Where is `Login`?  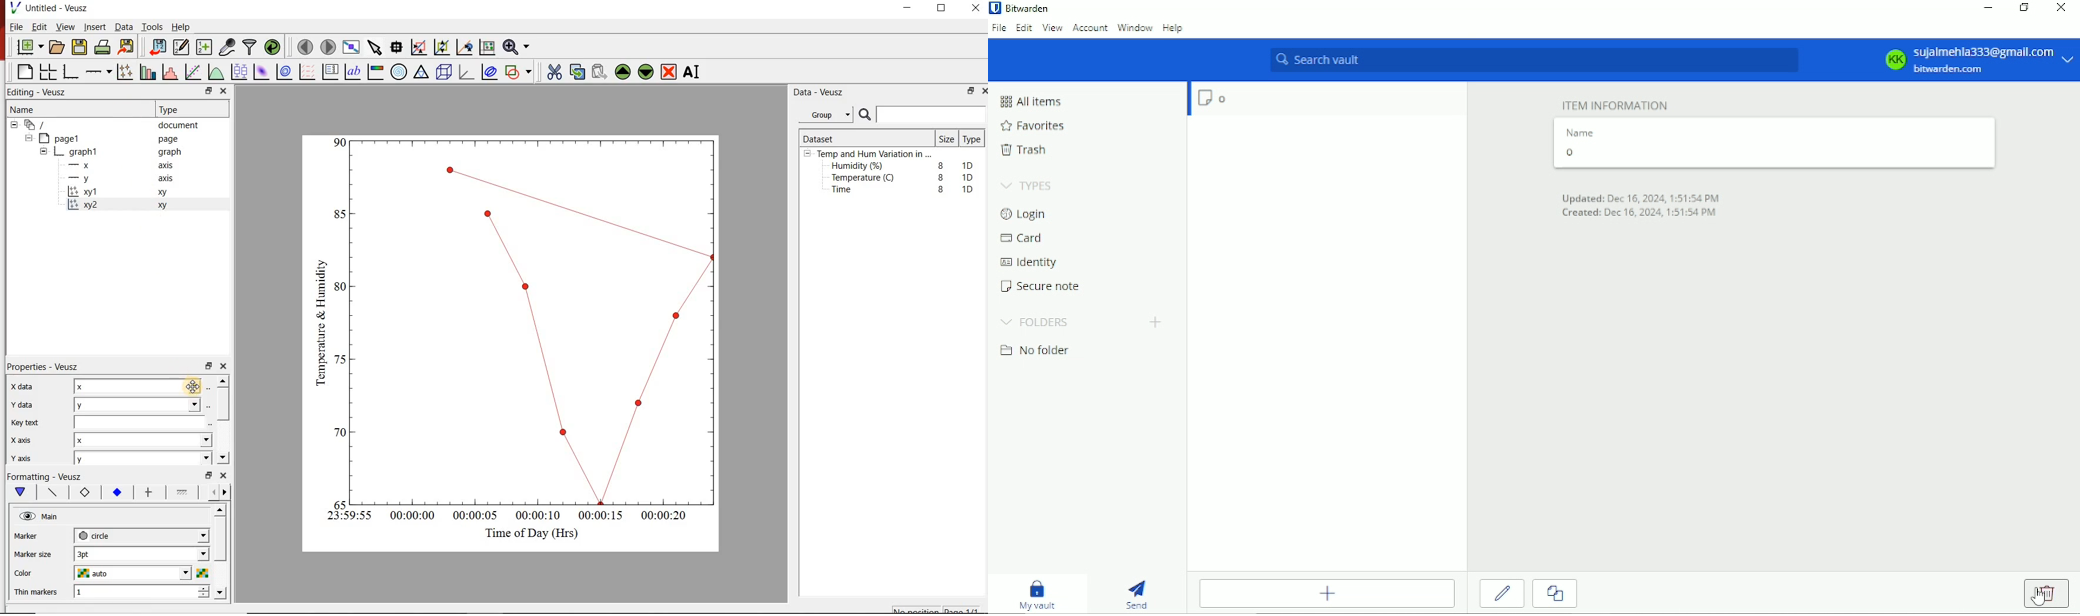
Login is located at coordinates (1027, 214).